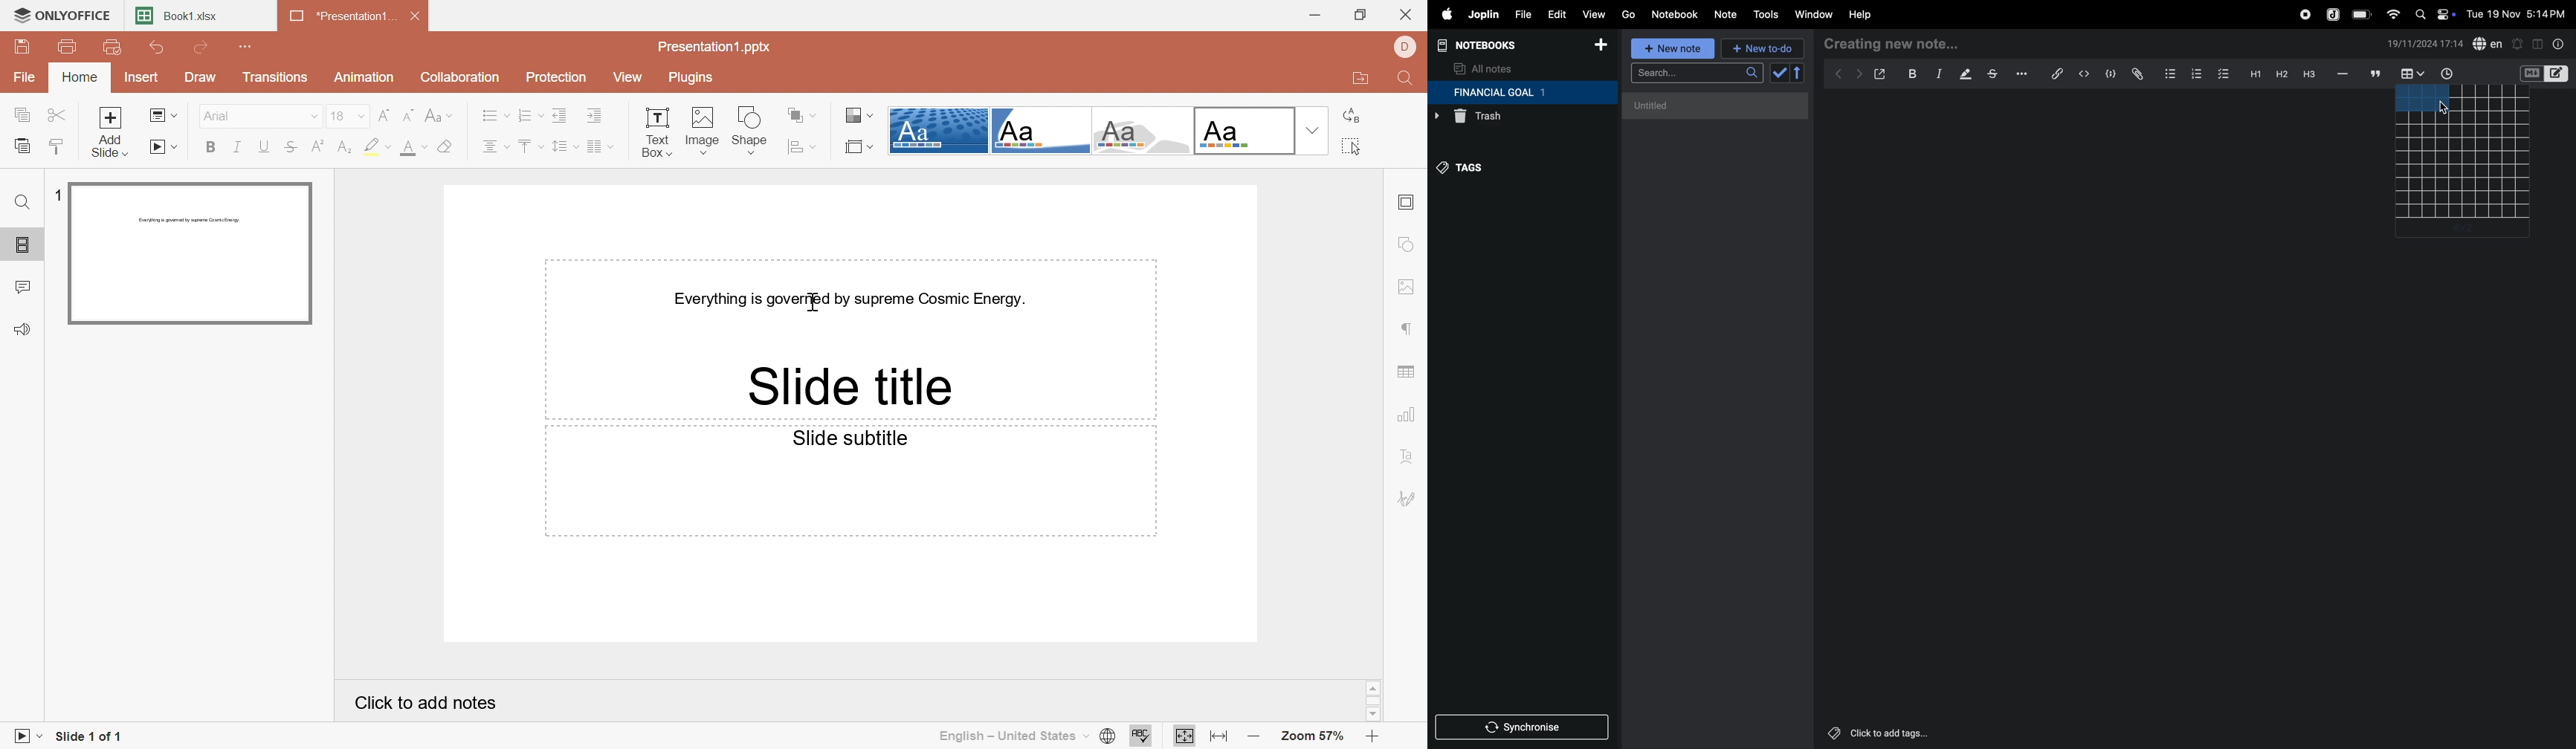 The width and height of the screenshot is (2576, 756). What do you see at coordinates (91, 739) in the screenshot?
I see `Slide 1 of 1` at bounding box center [91, 739].